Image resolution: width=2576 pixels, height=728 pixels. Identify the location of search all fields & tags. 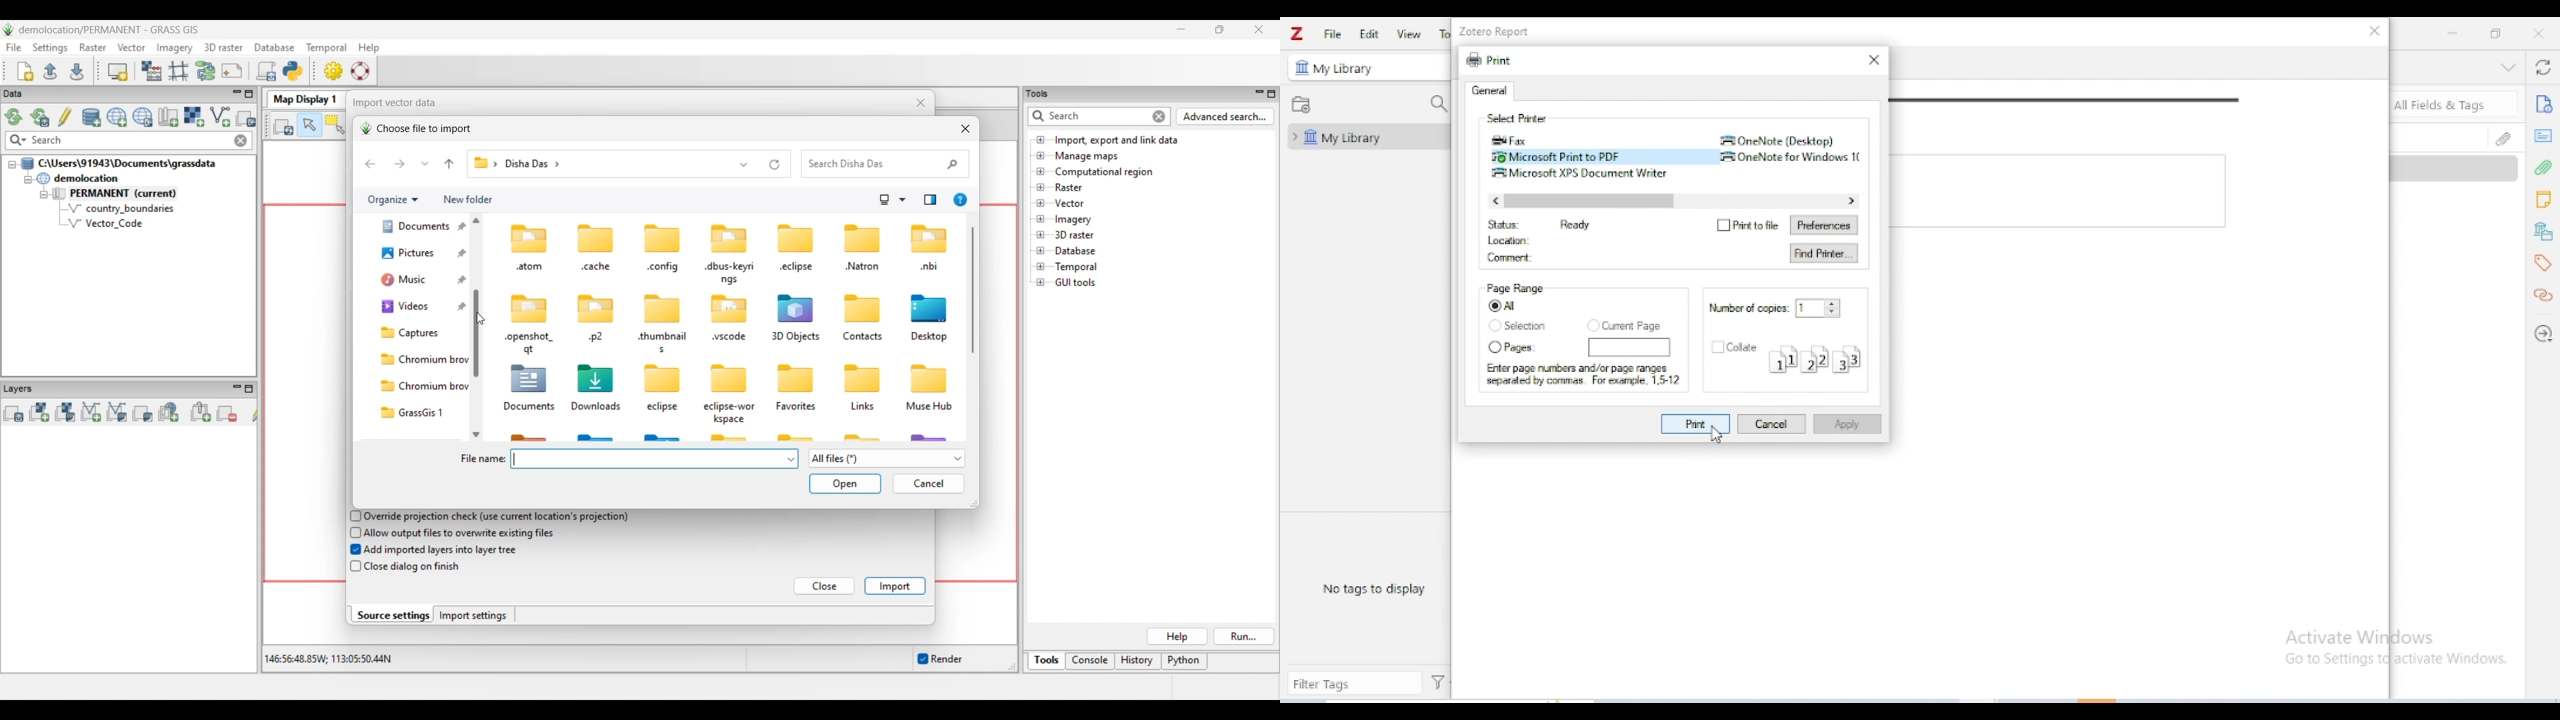
(2455, 104).